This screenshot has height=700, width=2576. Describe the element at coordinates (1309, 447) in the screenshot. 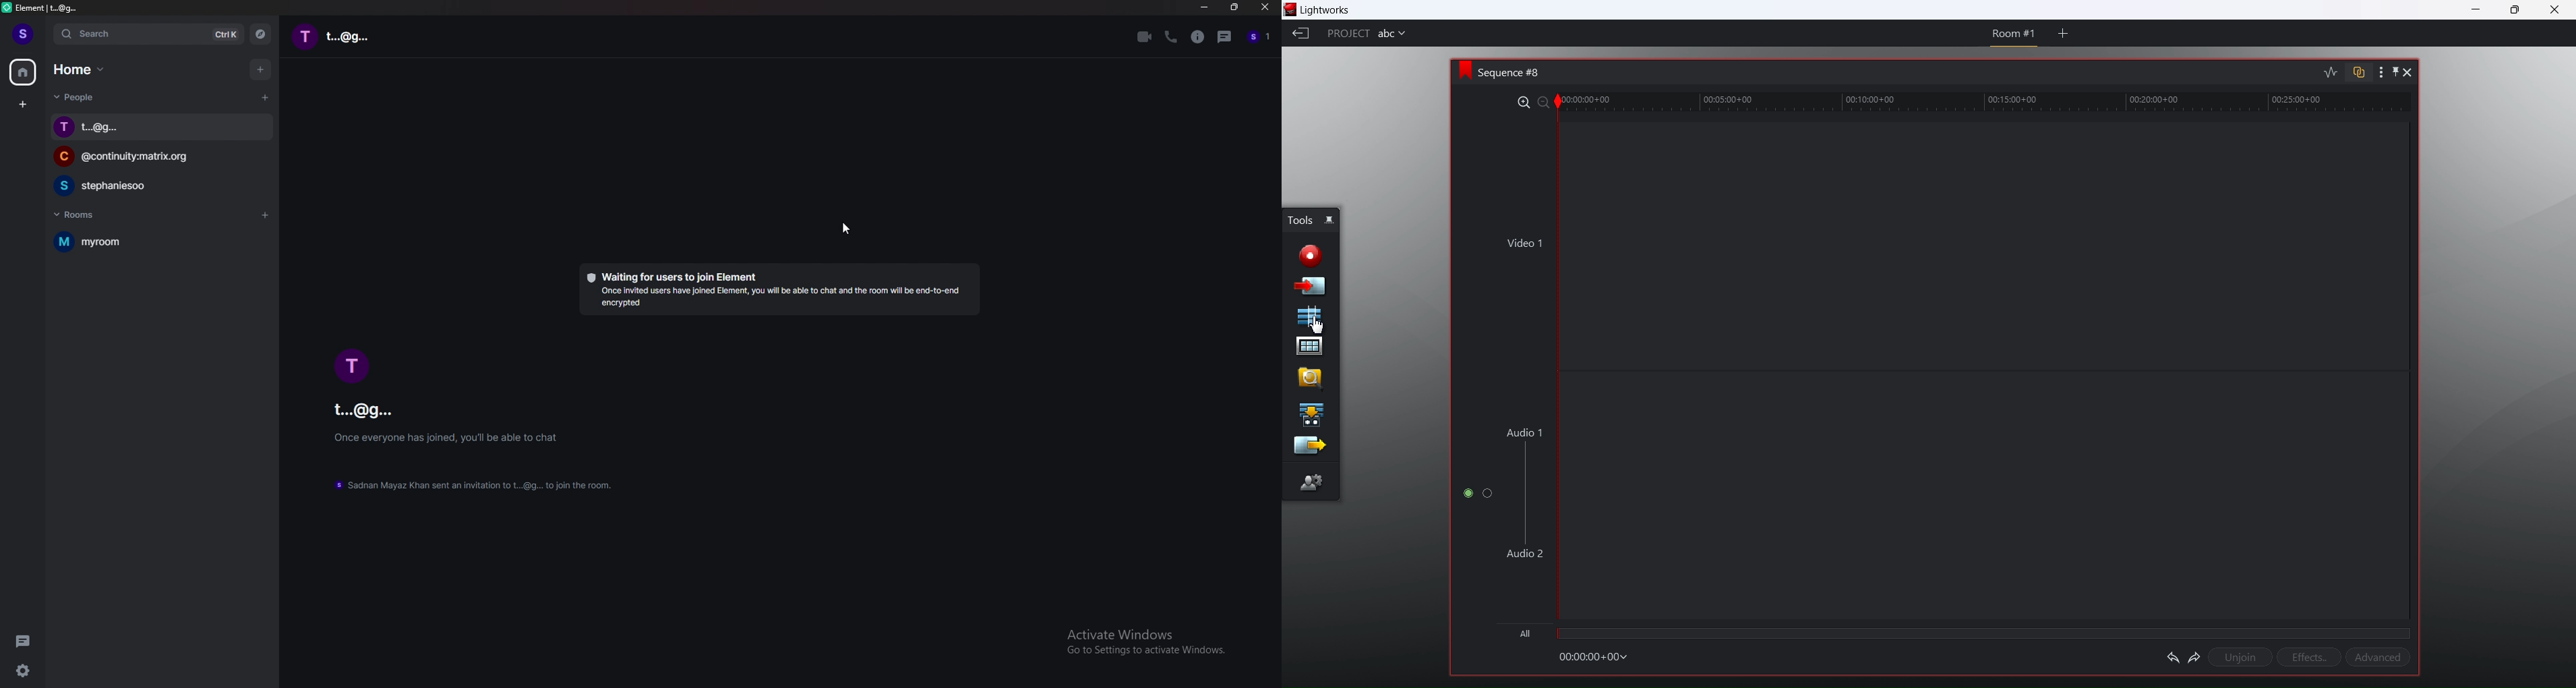

I see `export` at that location.